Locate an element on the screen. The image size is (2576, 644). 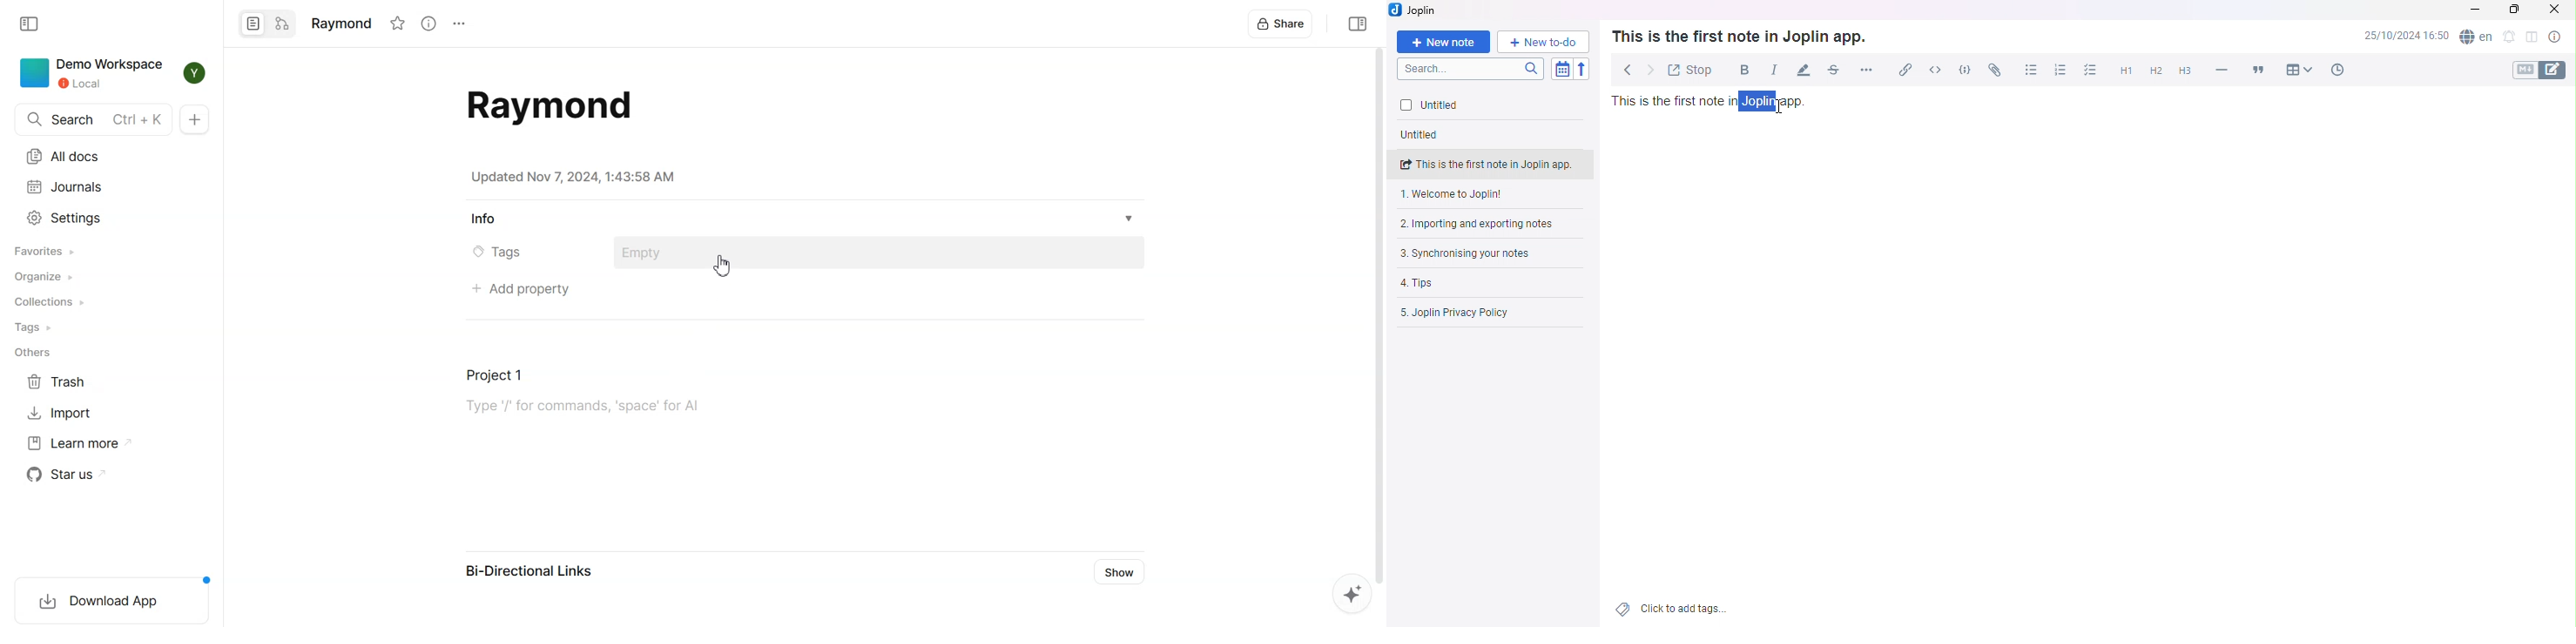
Forward is located at coordinates (1649, 70).